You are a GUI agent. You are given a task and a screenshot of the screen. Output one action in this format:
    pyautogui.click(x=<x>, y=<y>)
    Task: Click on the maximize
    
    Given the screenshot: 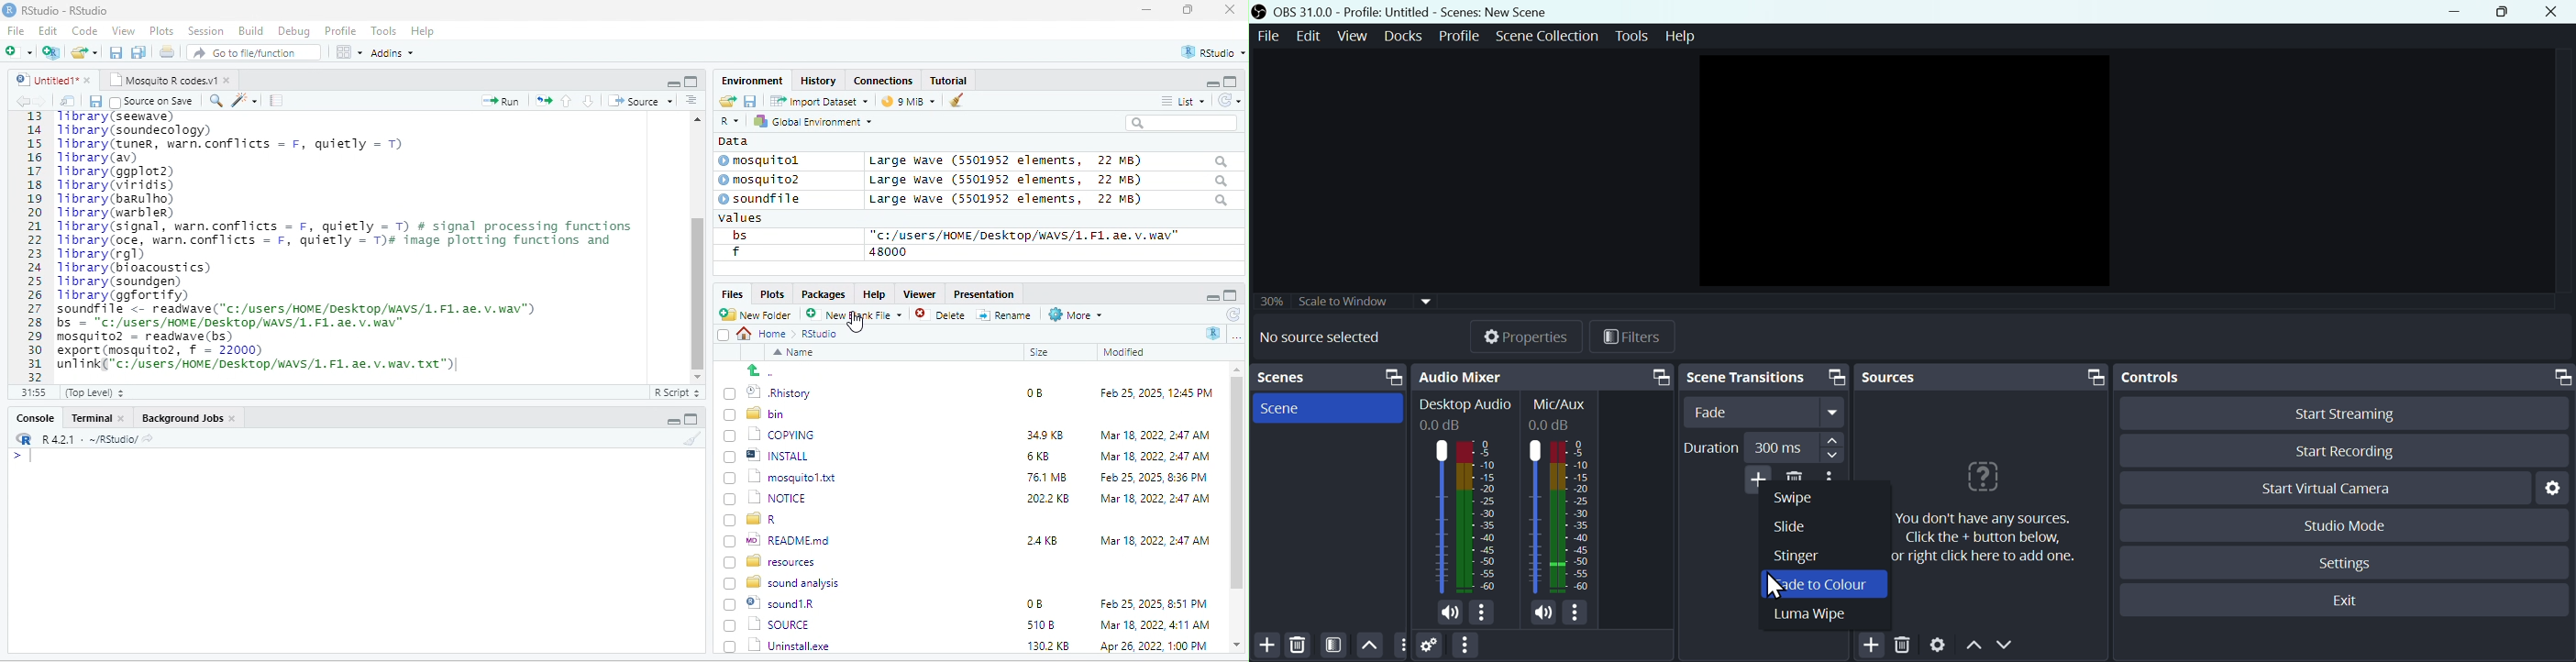 What is the action you would take?
    pyautogui.click(x=1233, y=81)
    